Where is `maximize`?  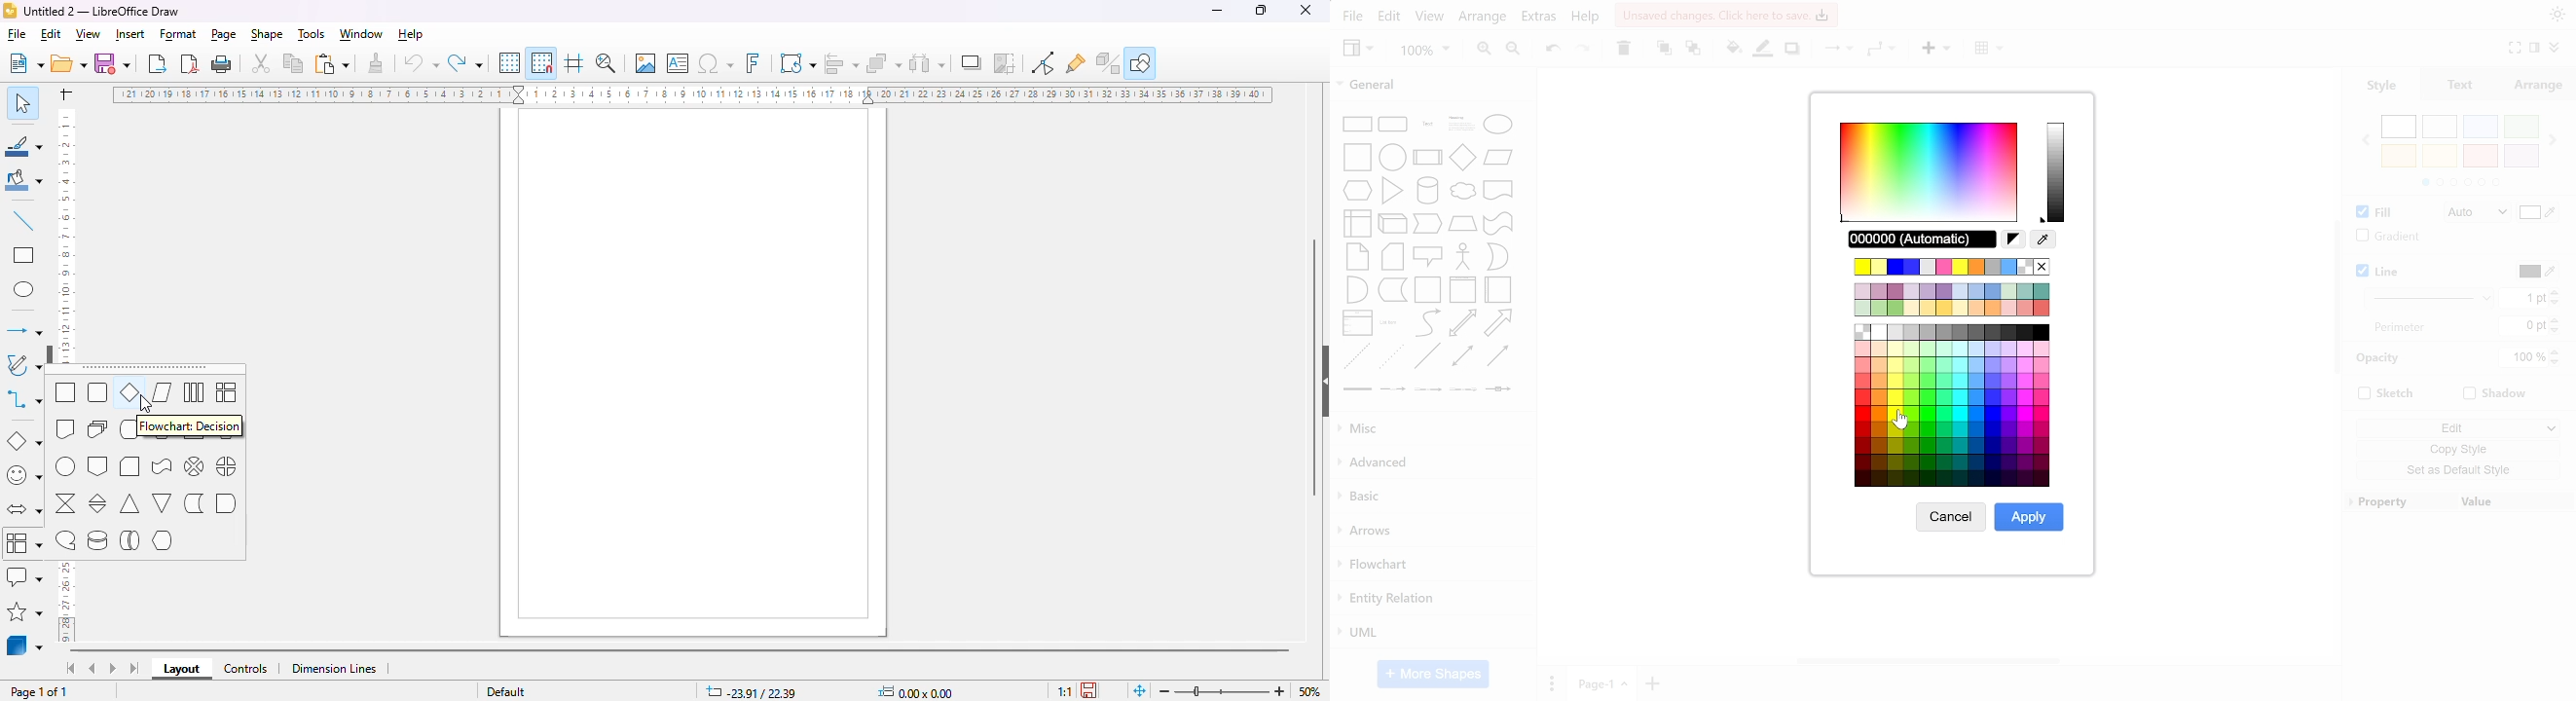 maximize is located at coordinates (1261, 10).